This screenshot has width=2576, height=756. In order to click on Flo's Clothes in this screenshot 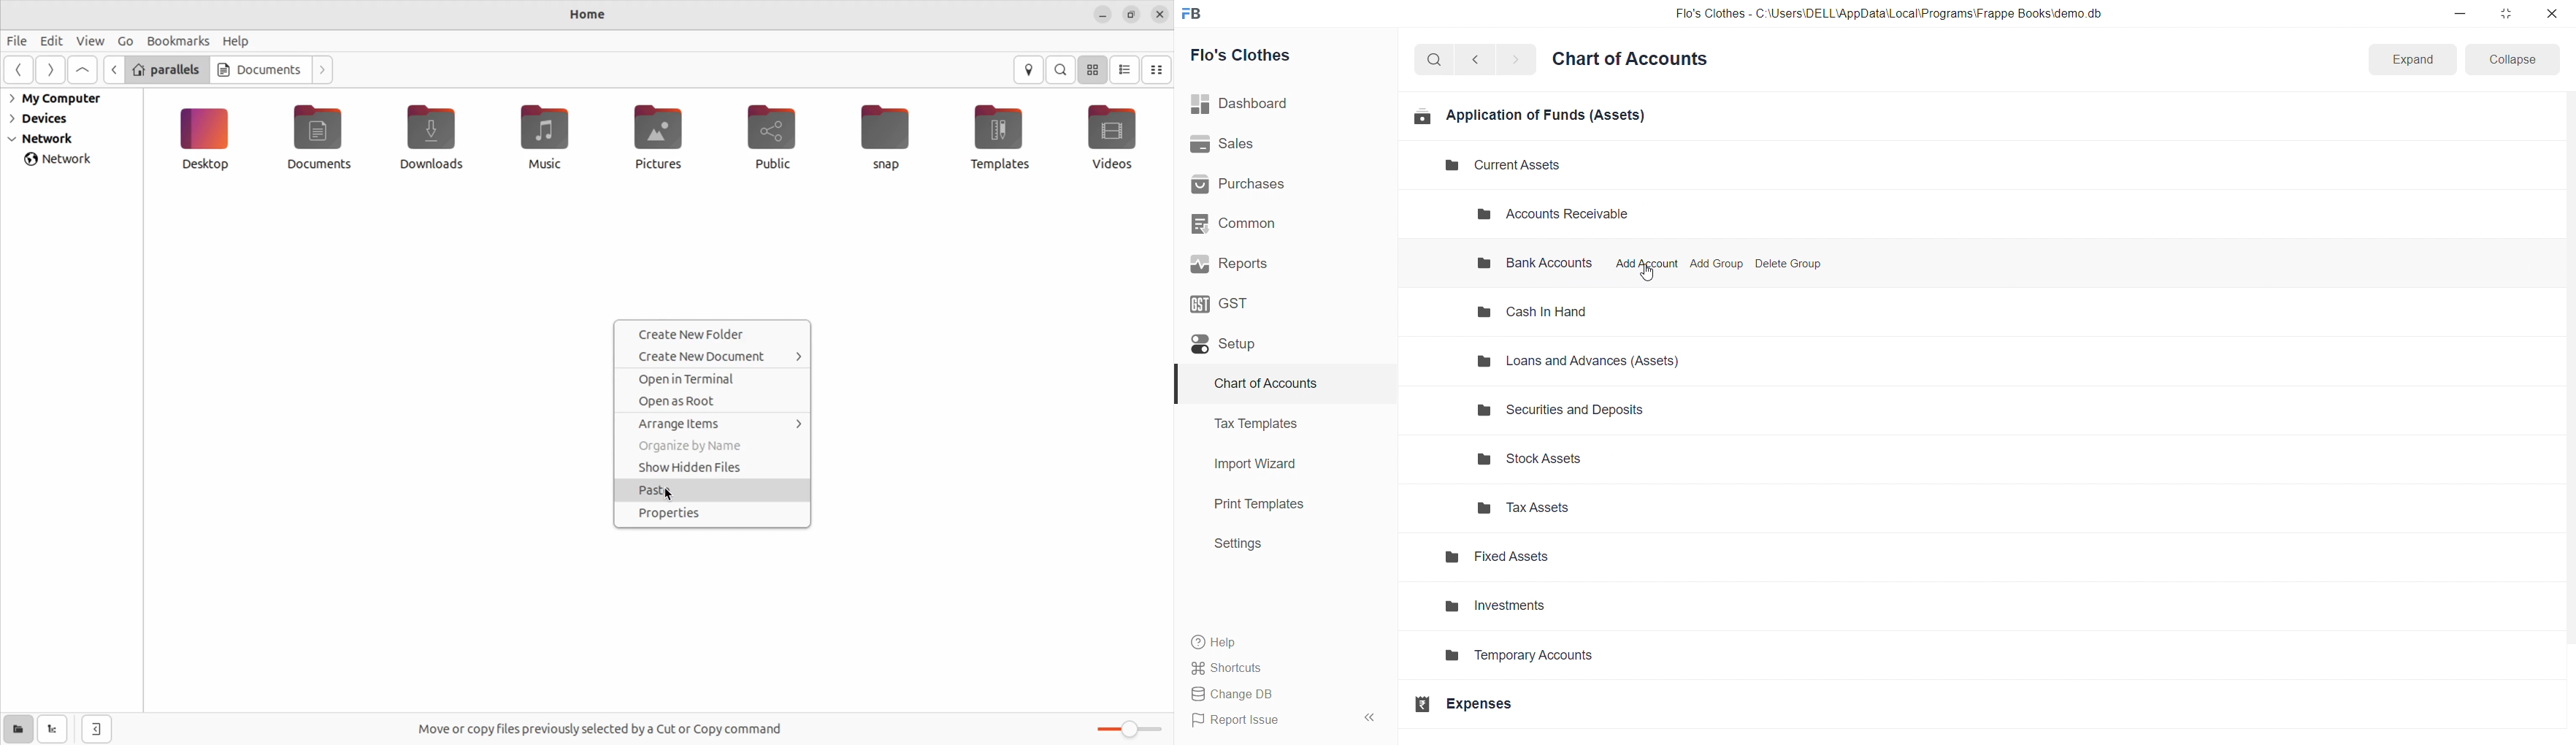, I will do `click(1279, 56)`.